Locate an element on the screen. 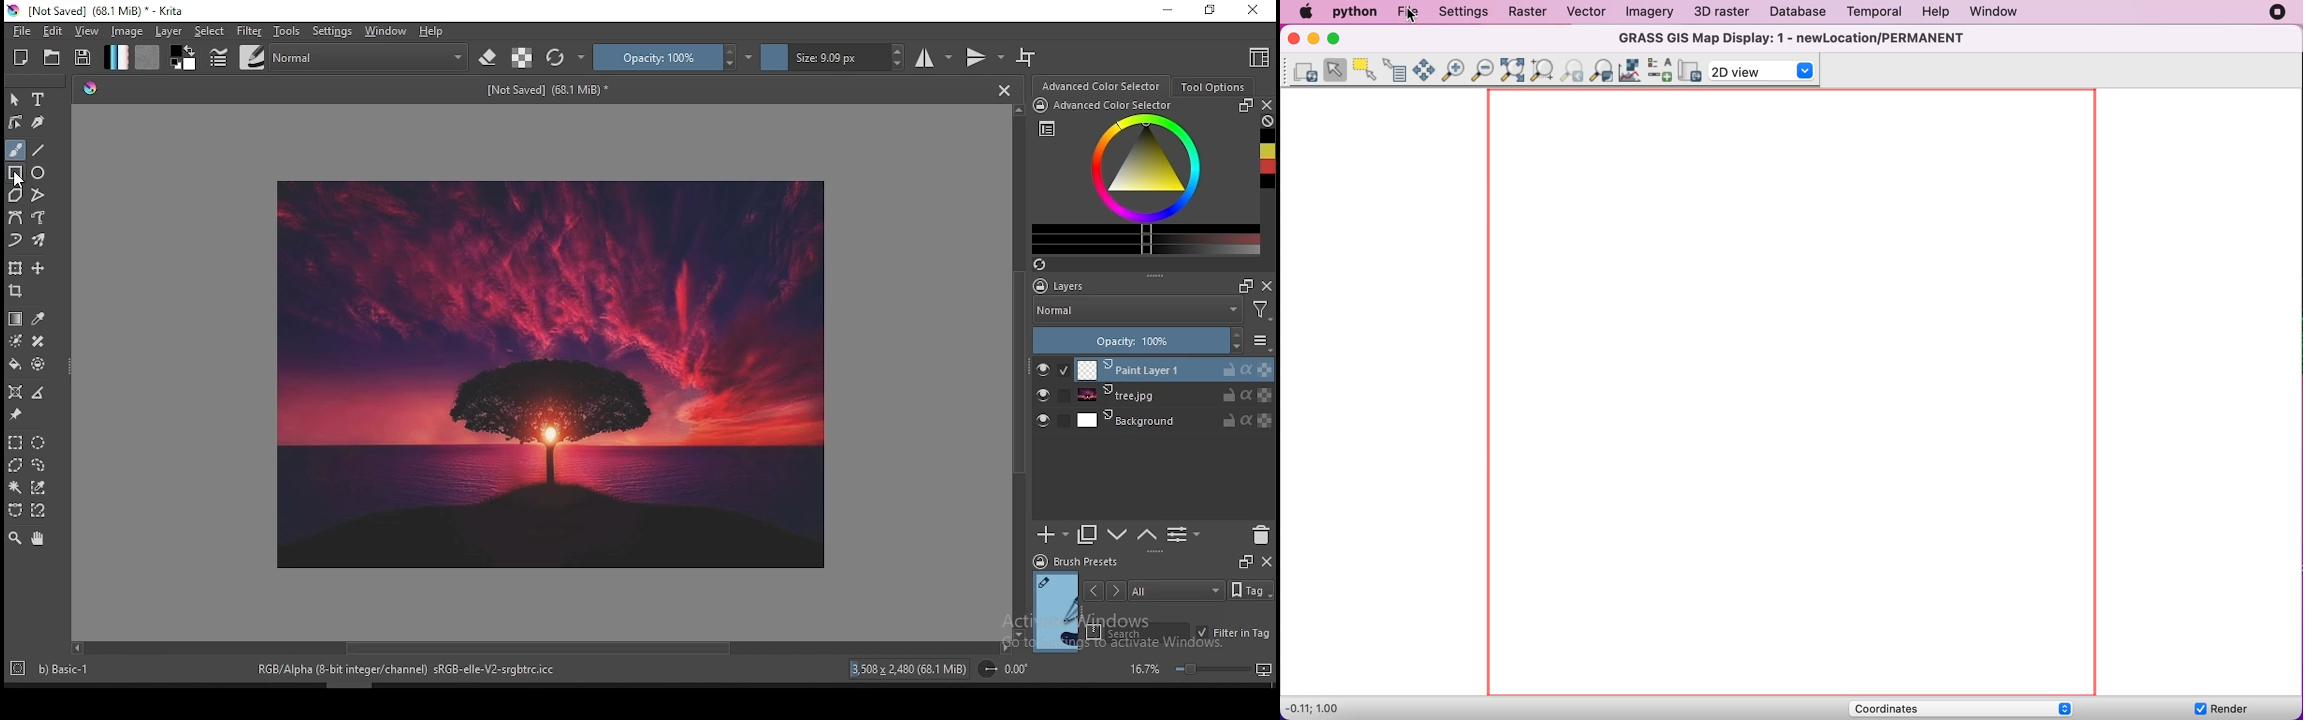  layer visibility on/off is located at coordinates (1043, 395).